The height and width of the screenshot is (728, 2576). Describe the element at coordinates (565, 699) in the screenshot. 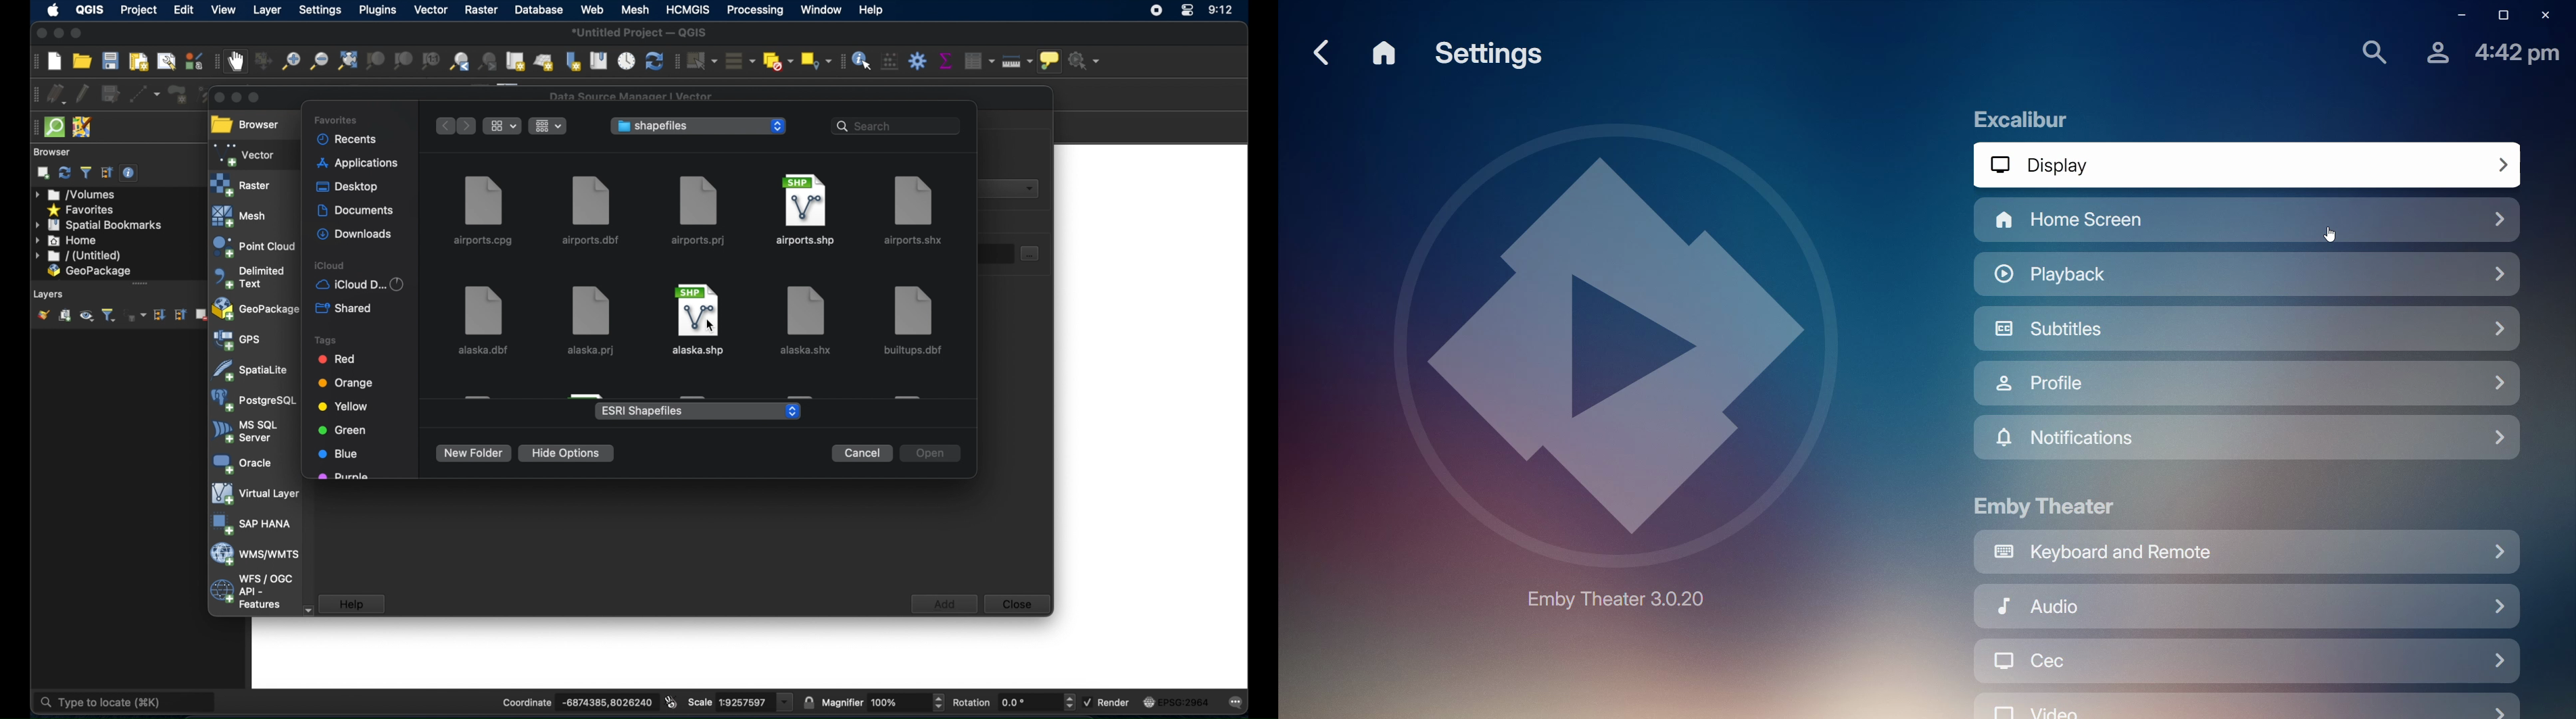

I see `coordinate ` at that location.